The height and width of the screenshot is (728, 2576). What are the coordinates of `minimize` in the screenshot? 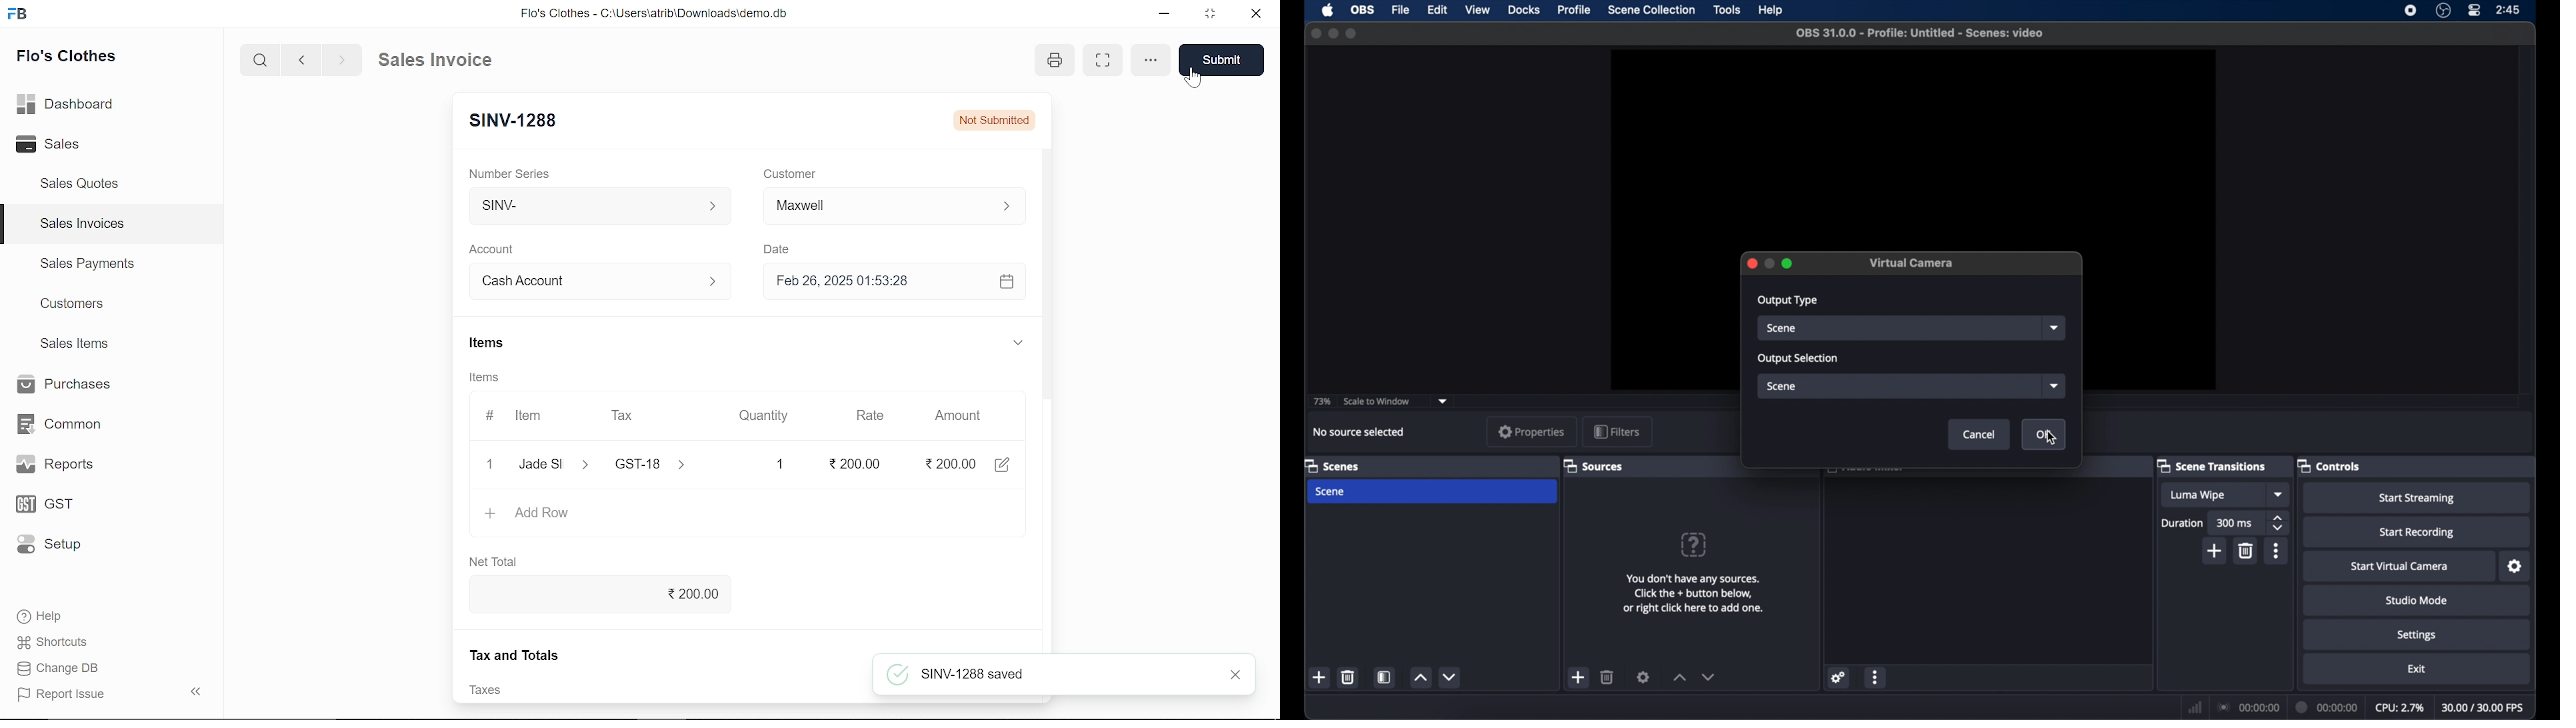 It's located at (1333, 34).